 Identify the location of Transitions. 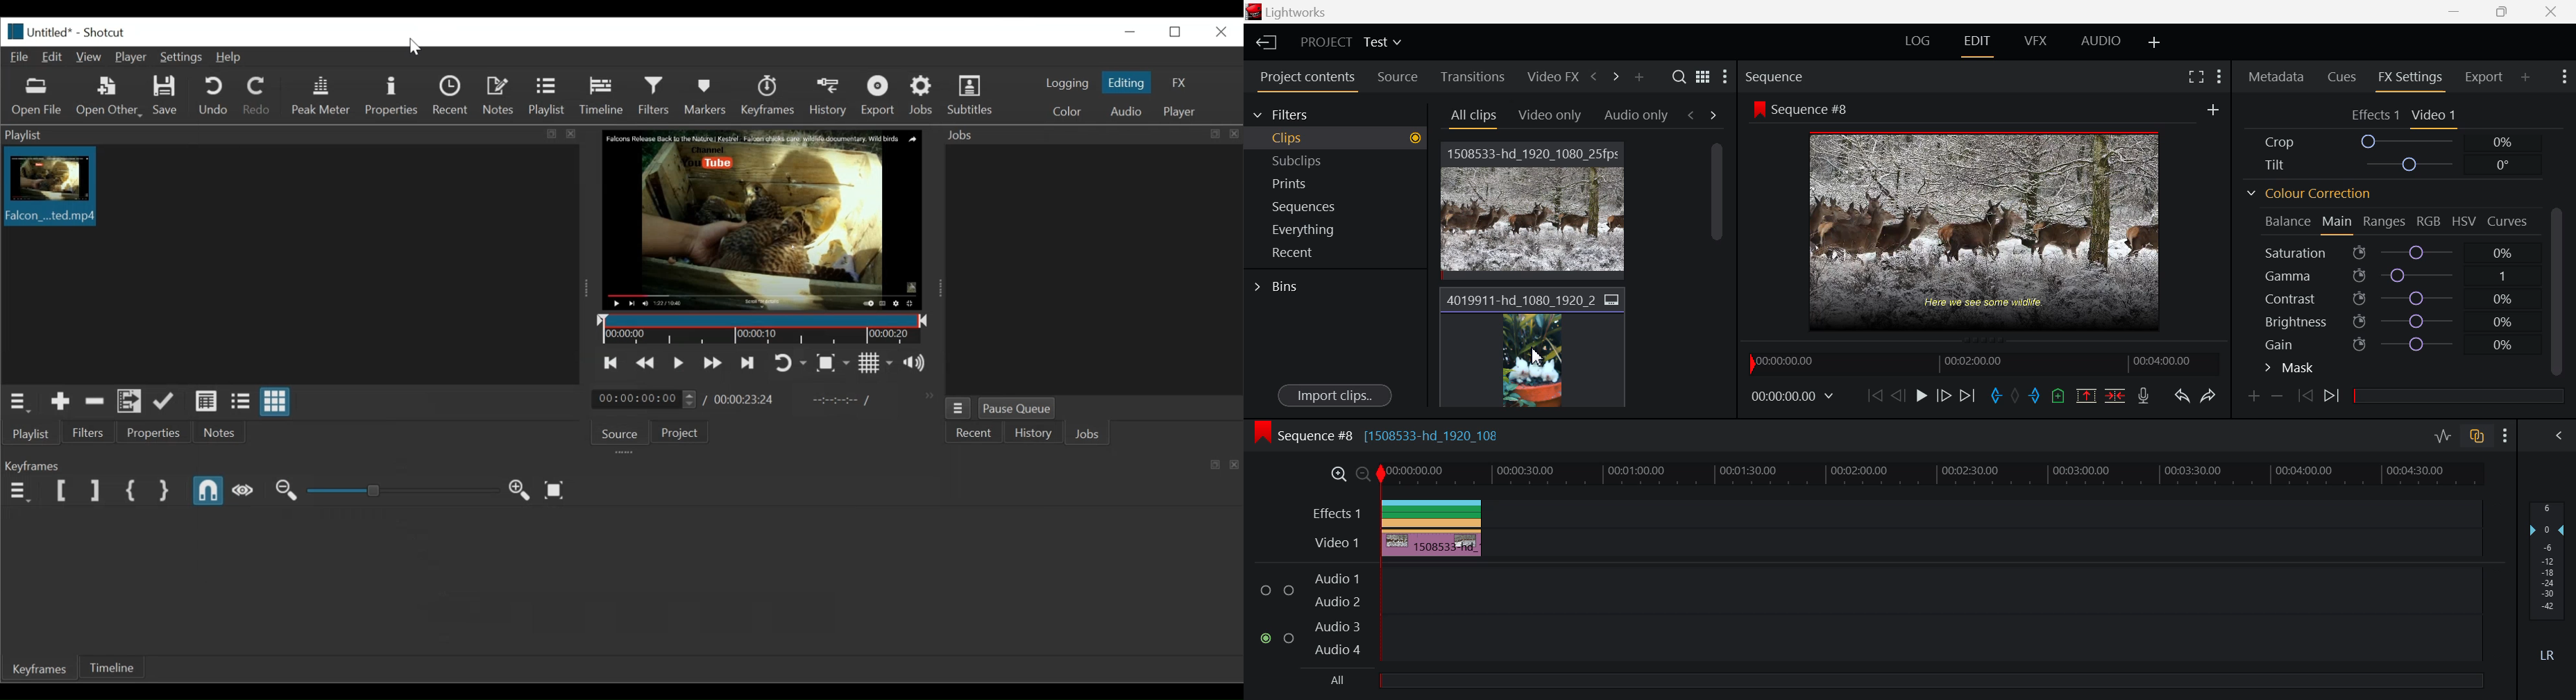
(1474, 76).